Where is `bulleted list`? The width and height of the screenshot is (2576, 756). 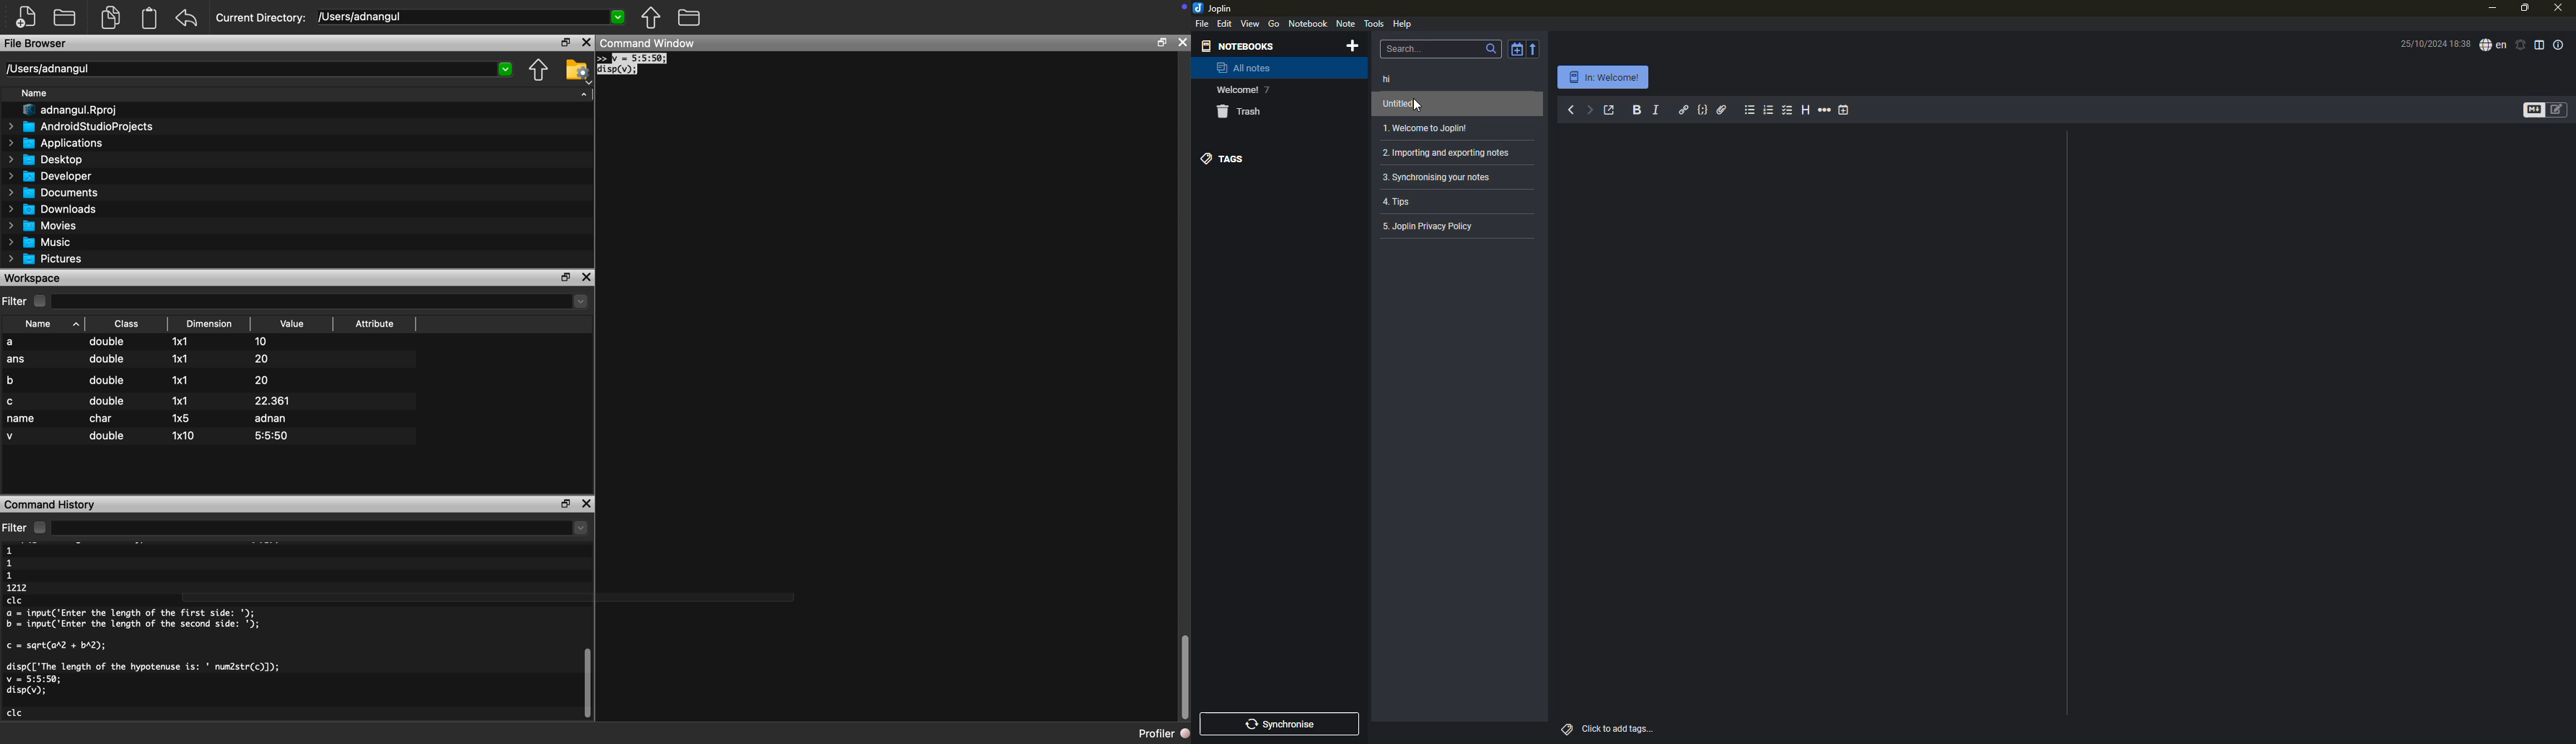
bulleted list is located at coordinates (1749, 110).